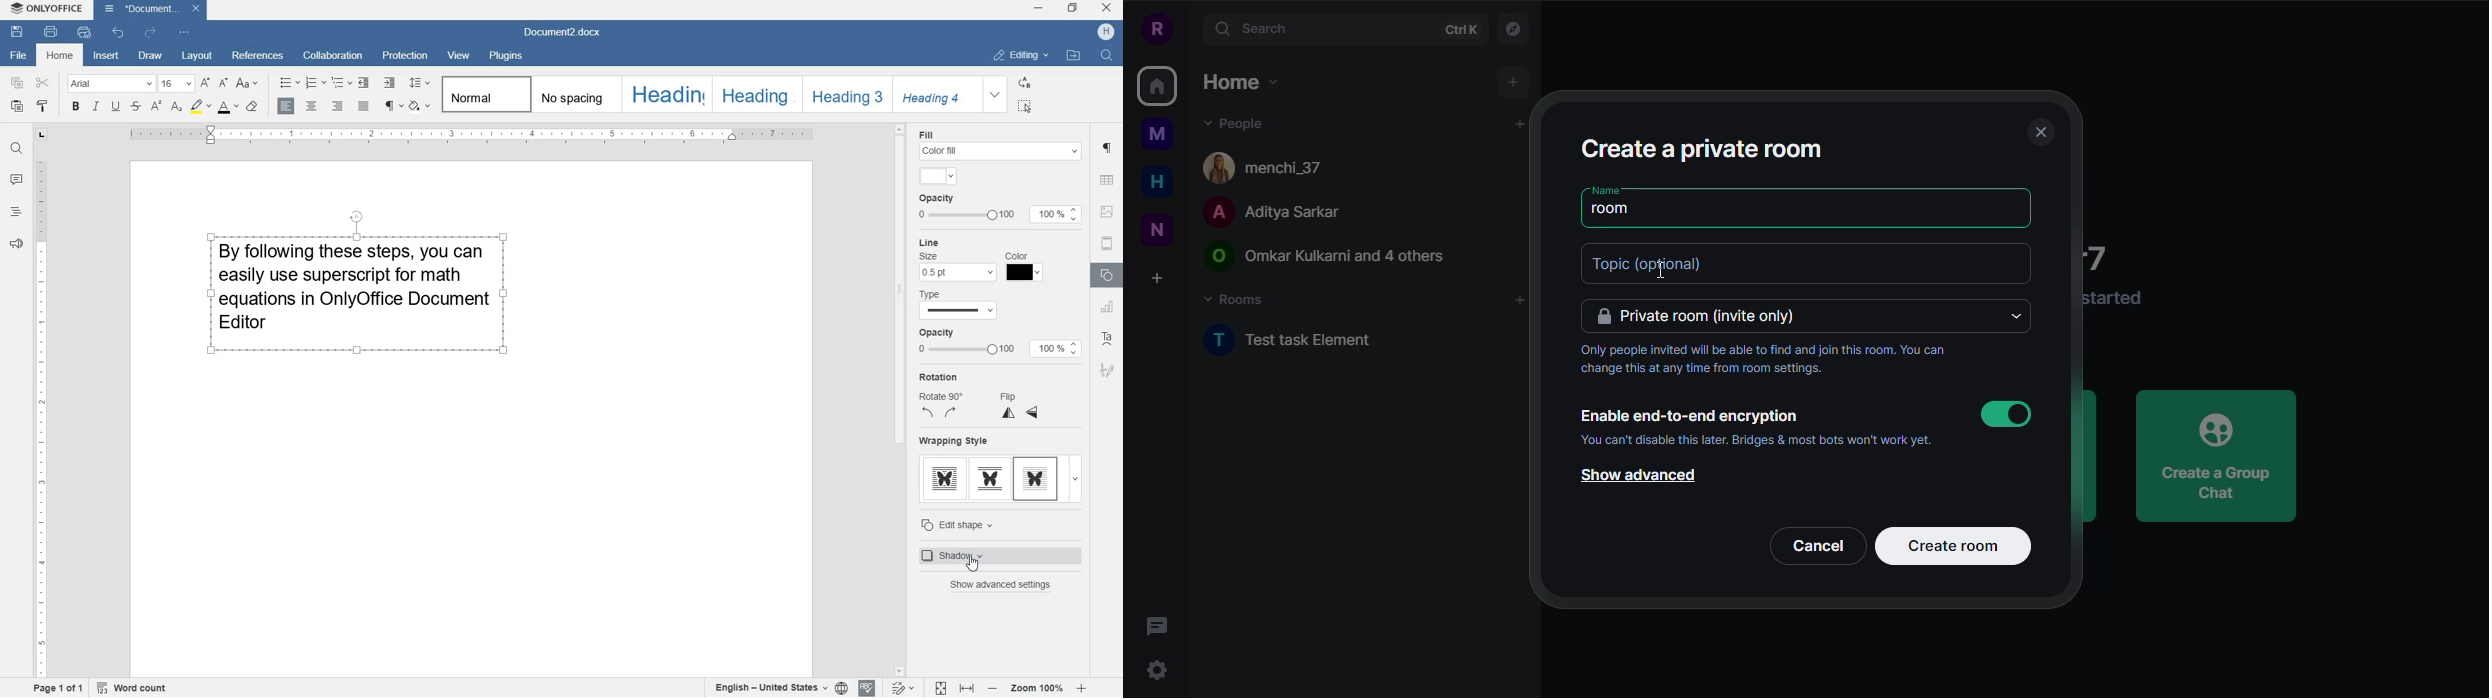 The image size is (2492, 700). What do you see at coordinates (2019, 317) in the screenshot?
I see `drop down` at bounding box center [2019, 317].